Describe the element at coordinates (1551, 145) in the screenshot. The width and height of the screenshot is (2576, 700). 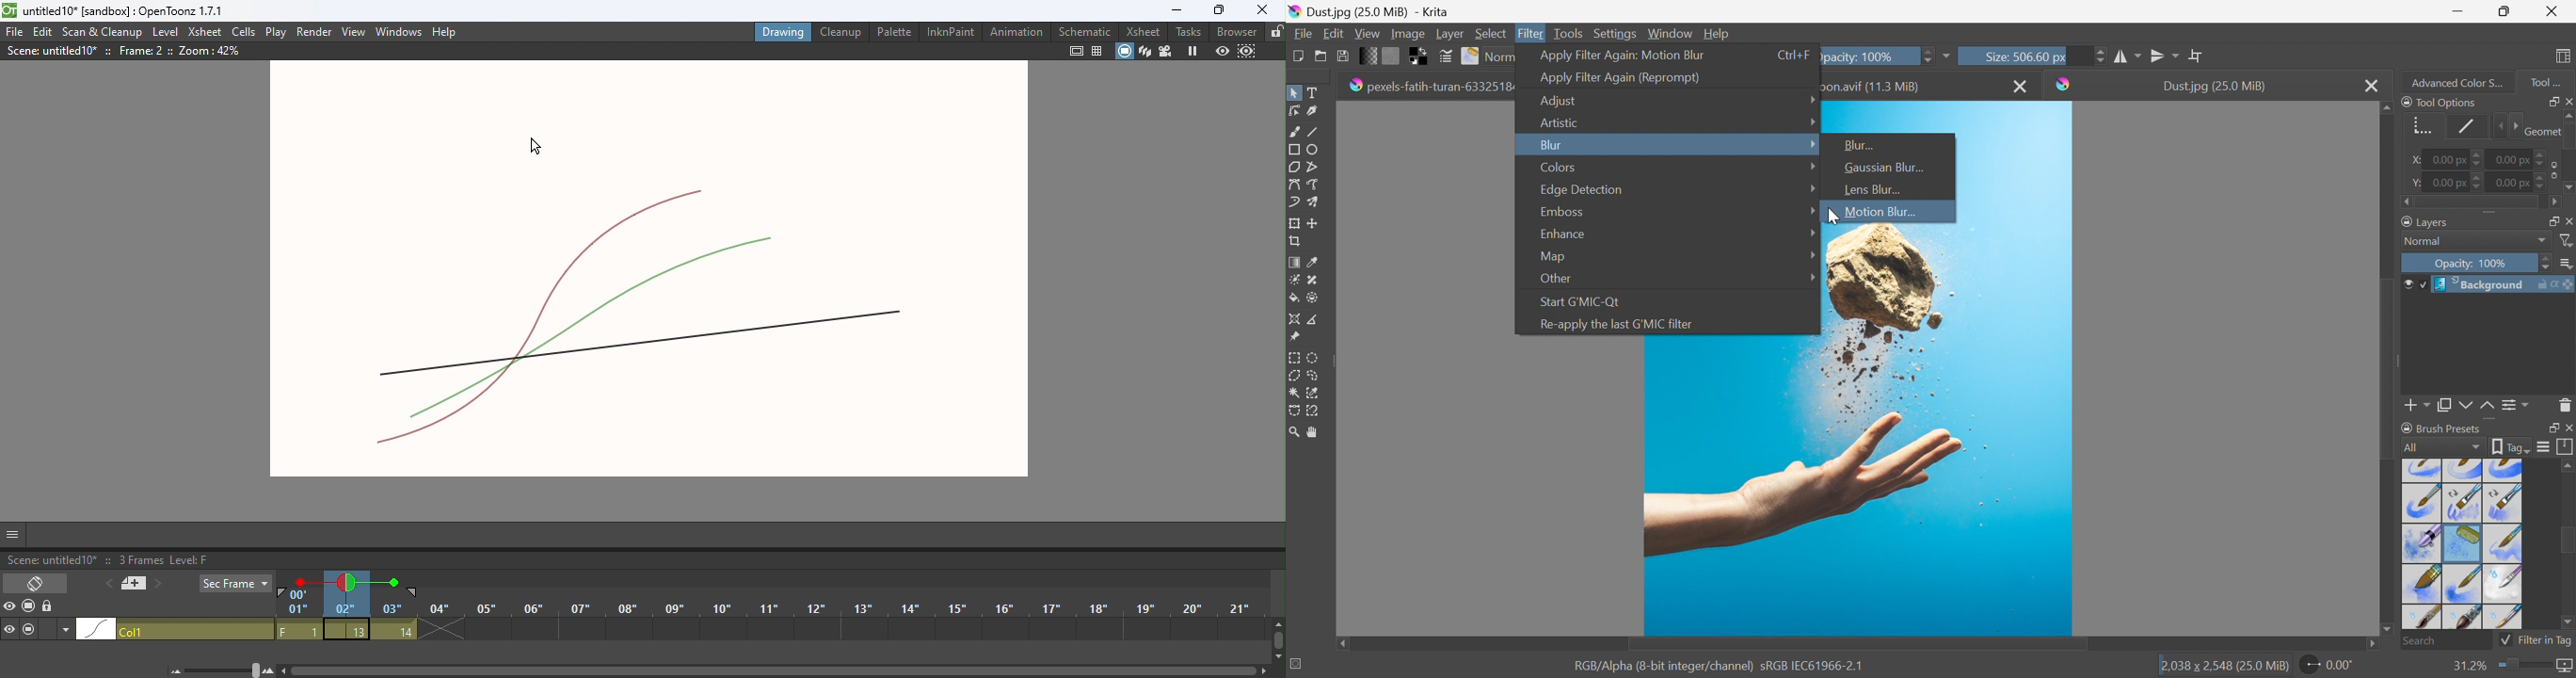
I see `Blur` at that location.